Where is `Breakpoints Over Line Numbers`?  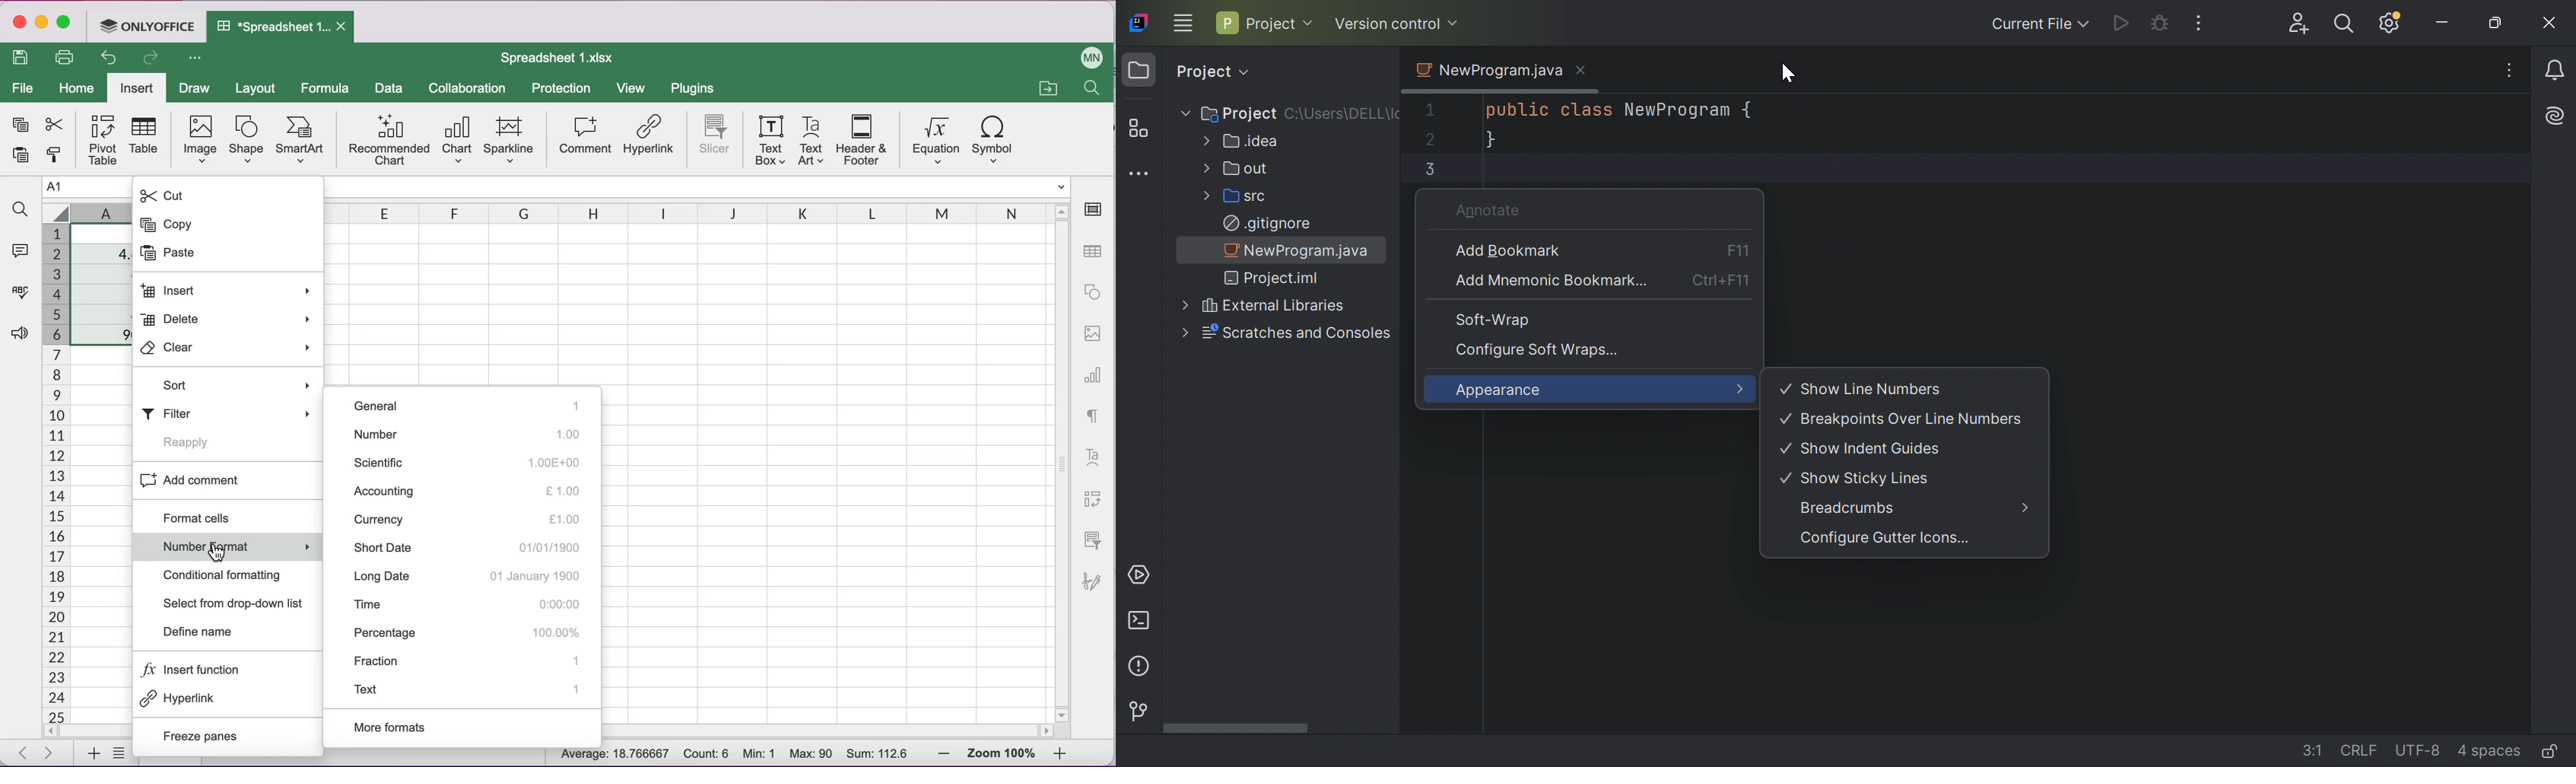 Breakpoints Over Line Numbers is located at coordinates (1900, 419).